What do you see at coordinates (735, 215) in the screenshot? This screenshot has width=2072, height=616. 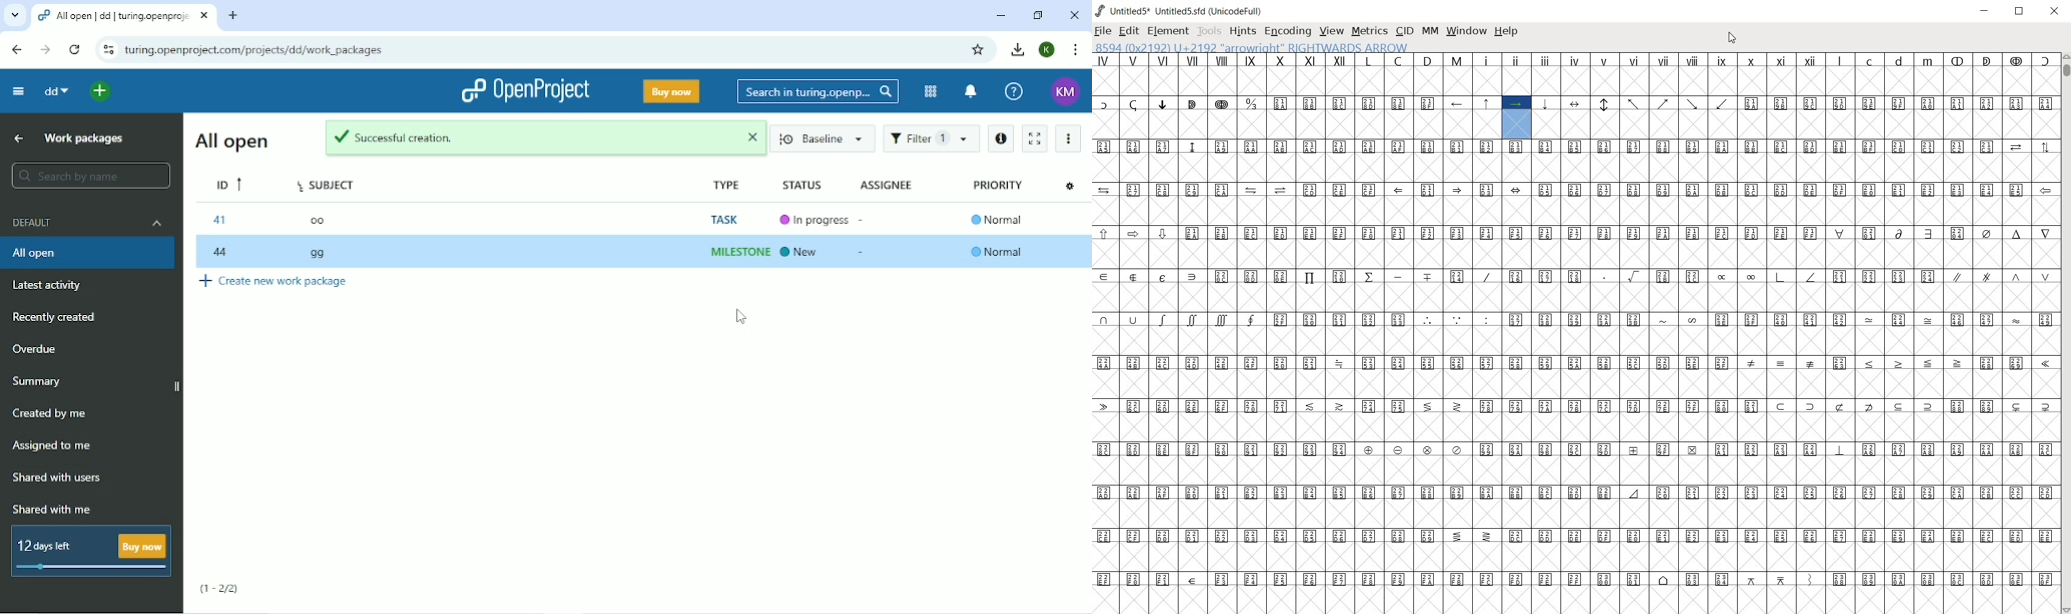 I see `Task` at bounding box center [735, 215].